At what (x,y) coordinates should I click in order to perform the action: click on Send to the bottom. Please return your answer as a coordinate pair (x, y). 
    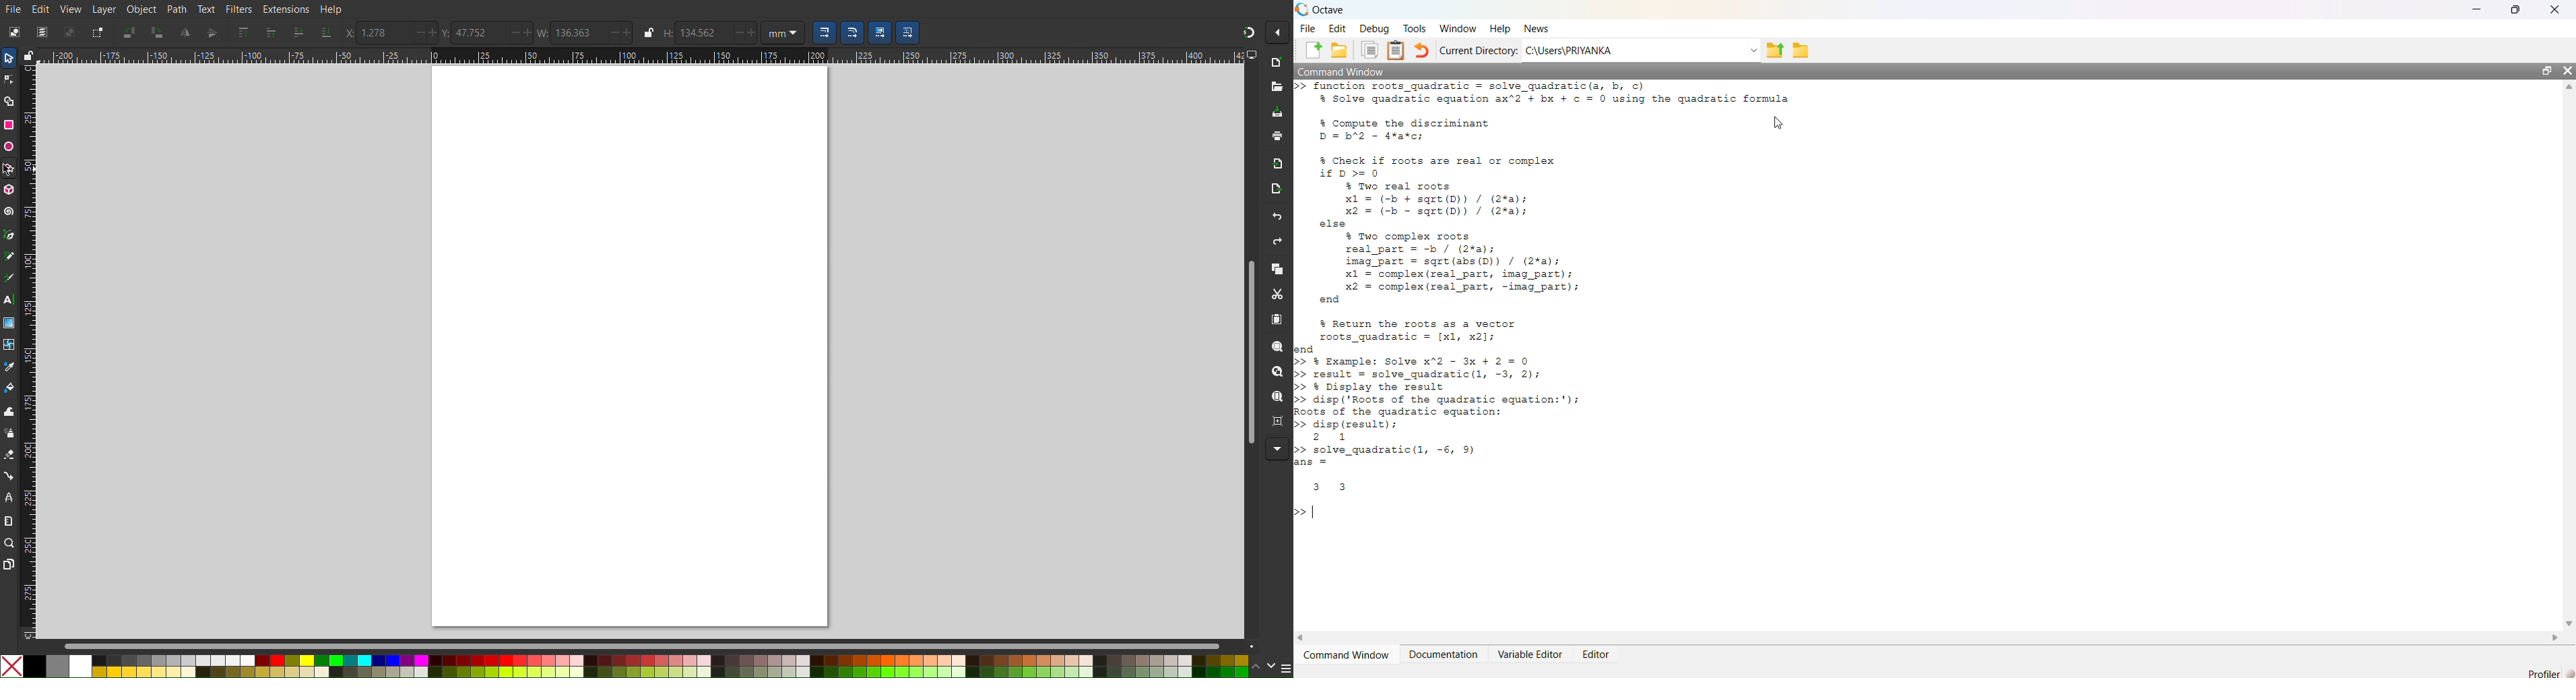
    Looking at the image, I should click on (326, 33).